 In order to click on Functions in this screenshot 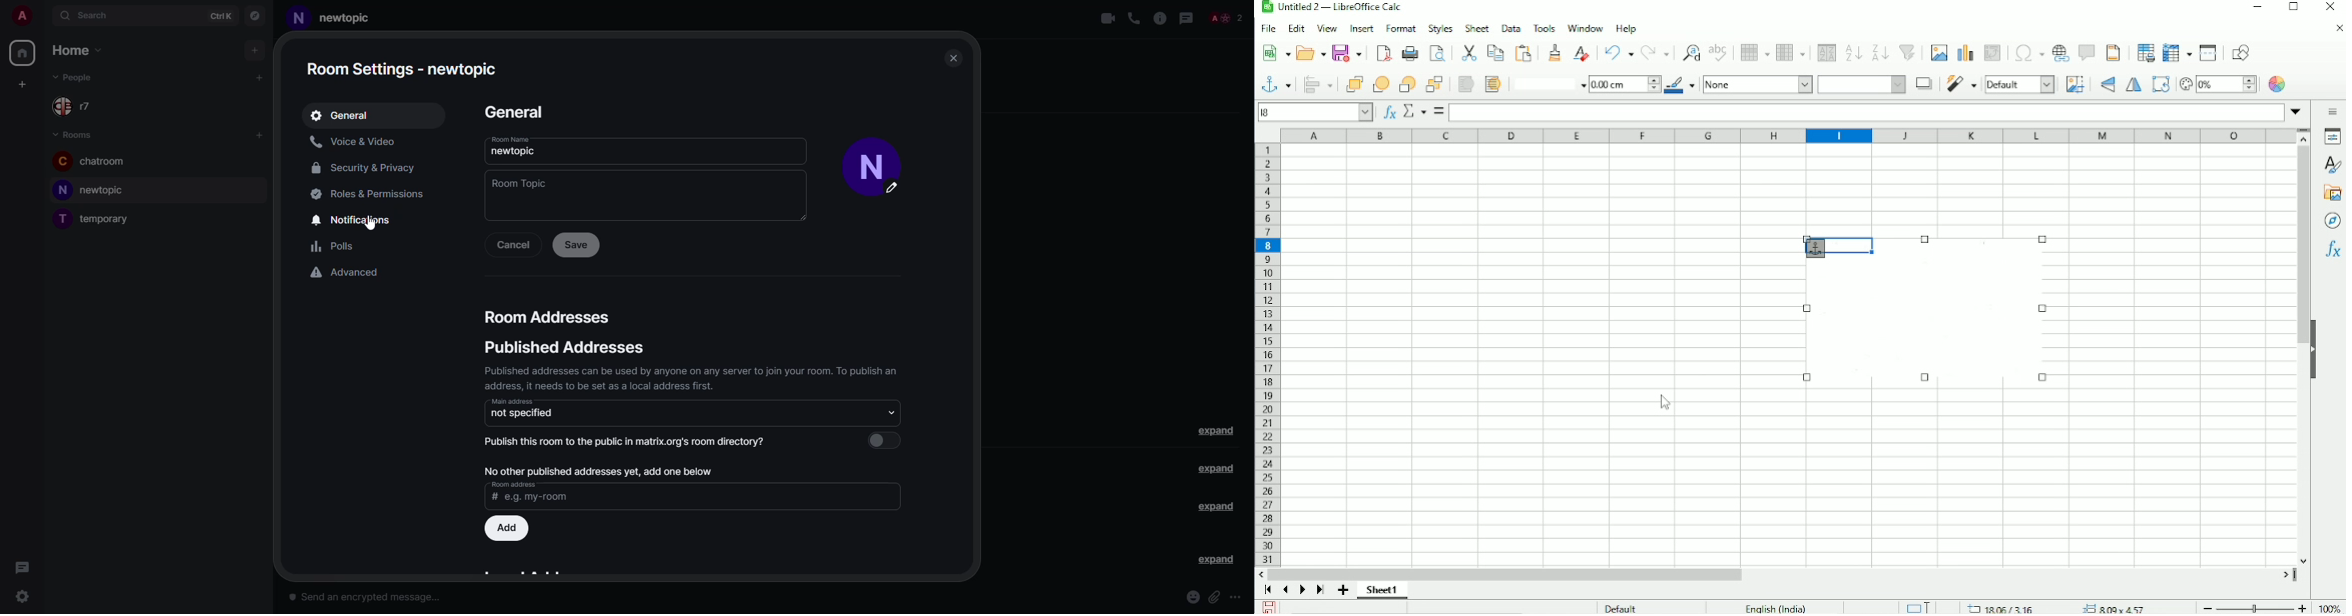, I will do `click(2333, 248)`.